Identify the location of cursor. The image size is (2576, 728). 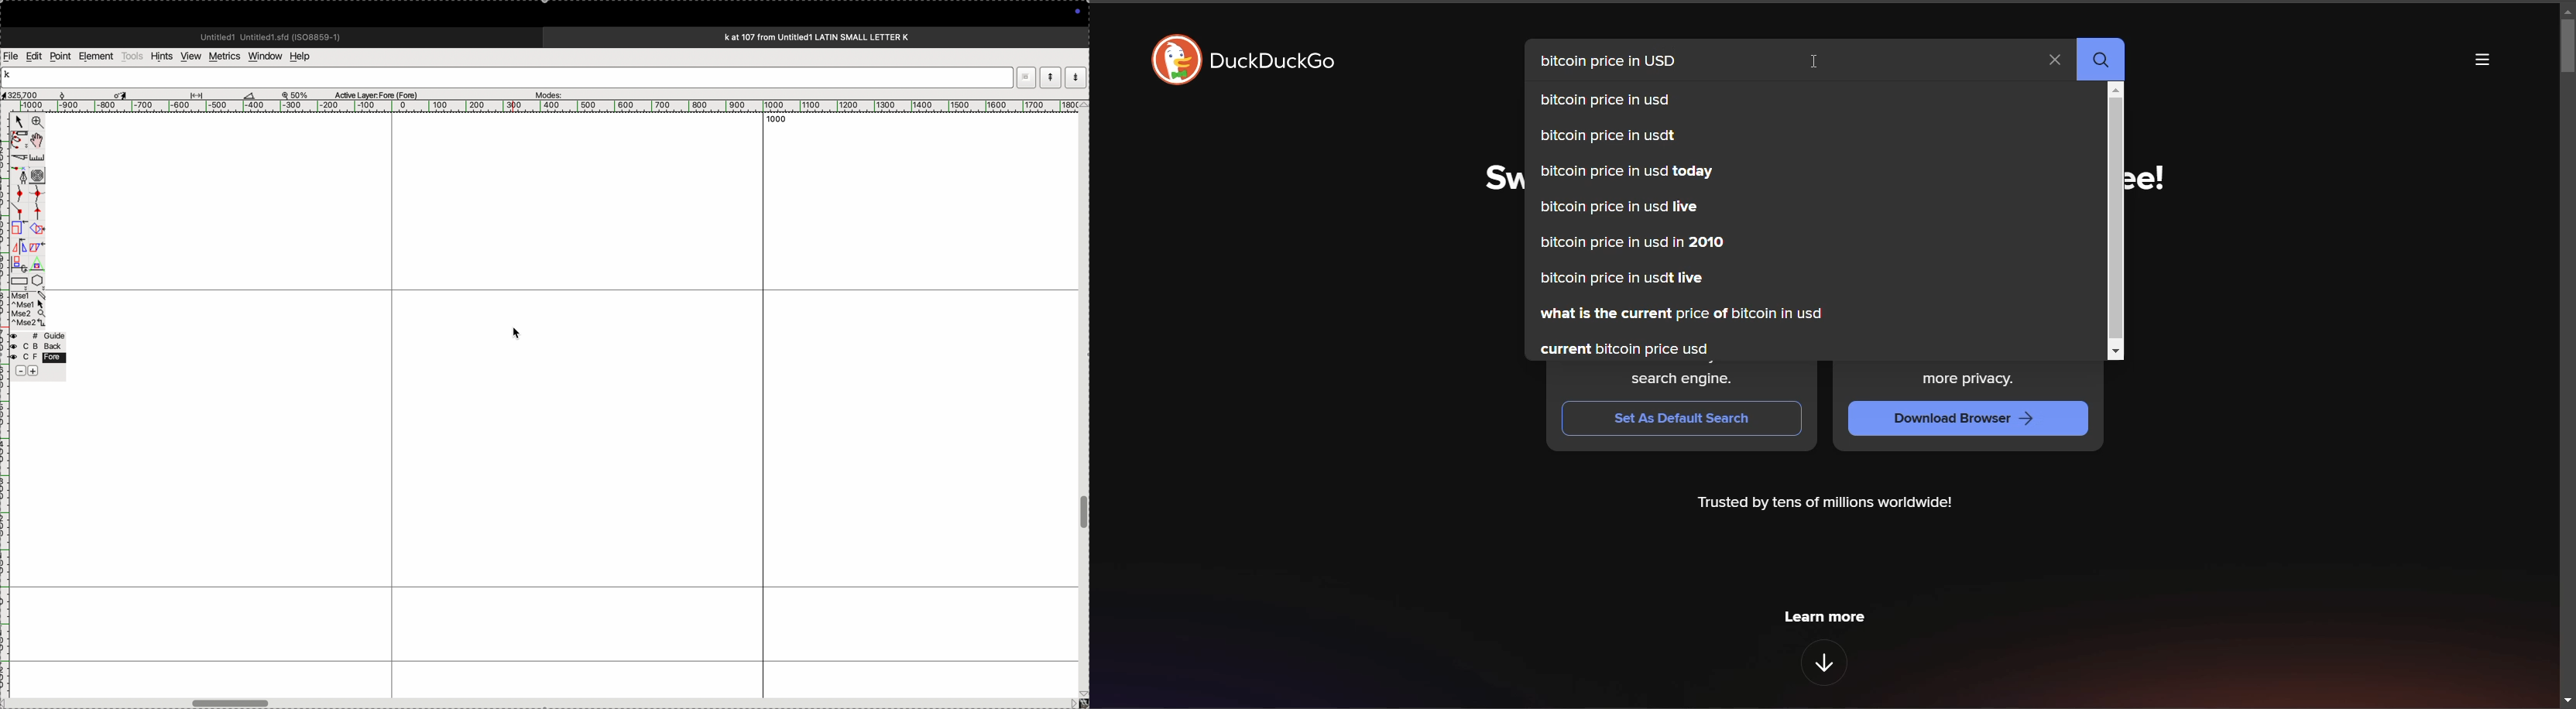
(123, 94).